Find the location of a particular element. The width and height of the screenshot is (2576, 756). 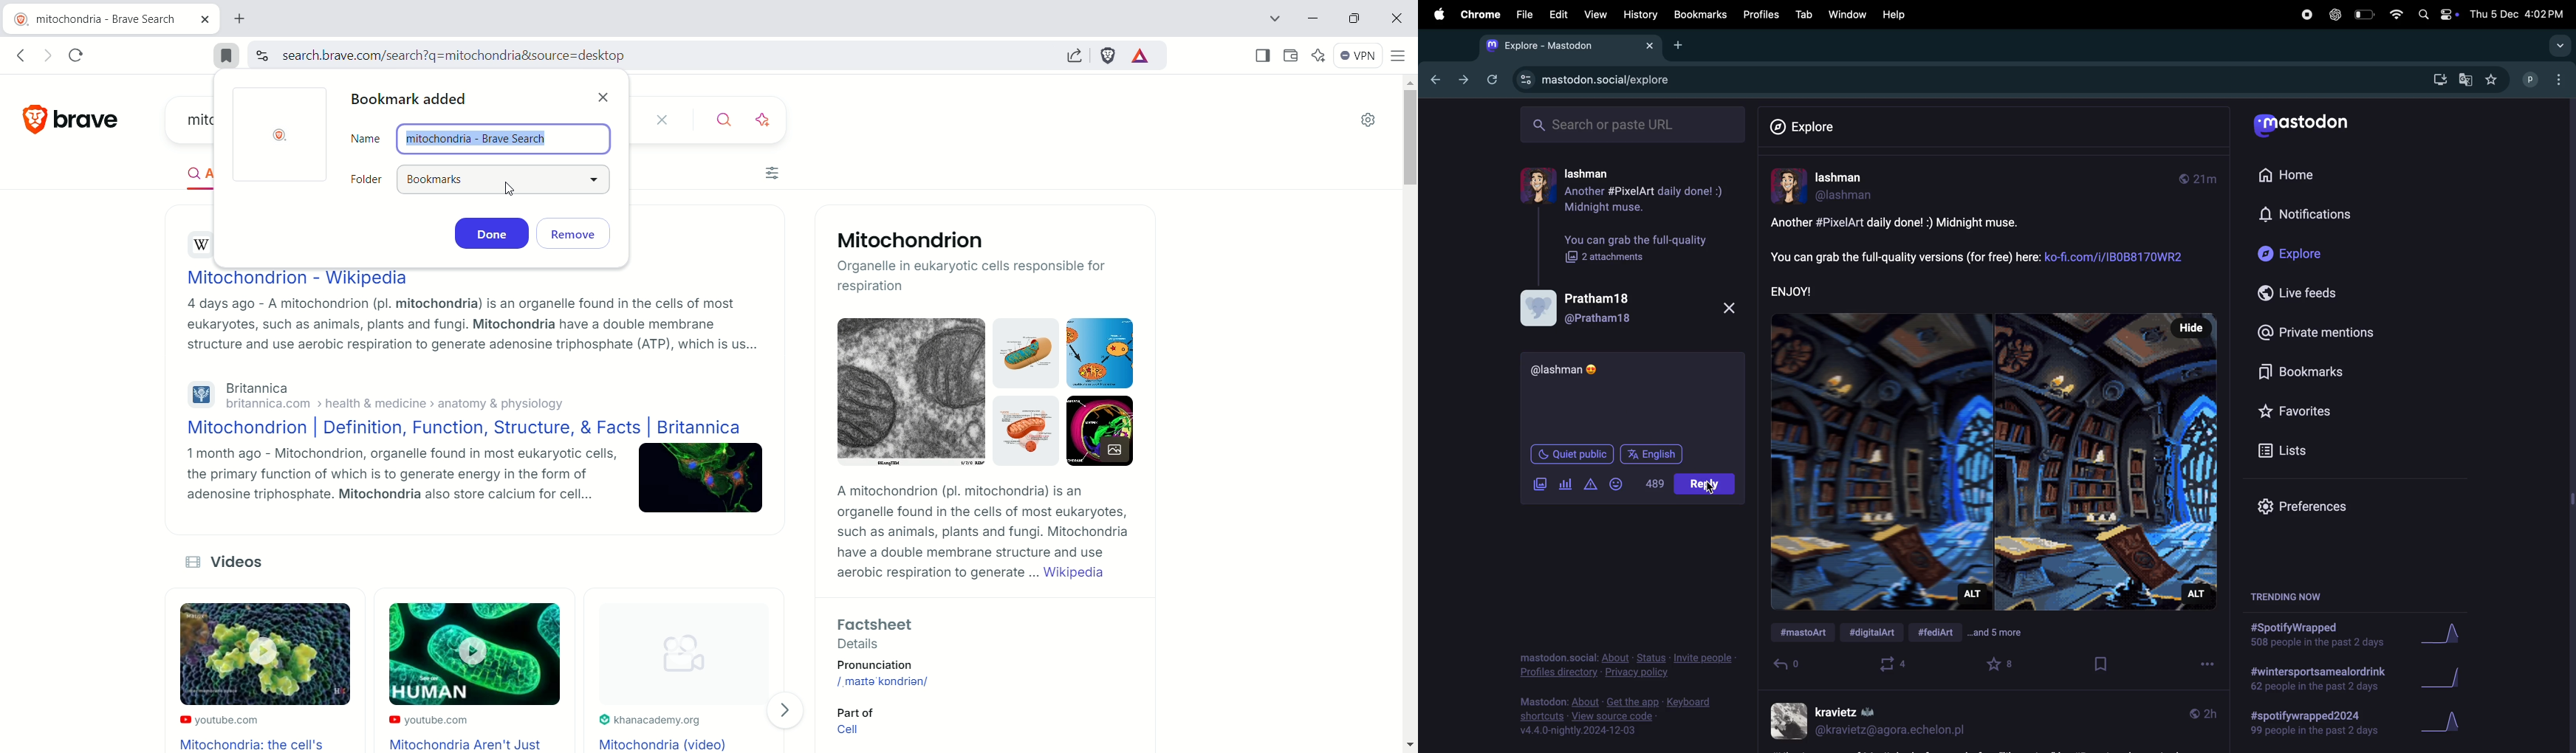

Graph is located at coordinates (2448, 681).